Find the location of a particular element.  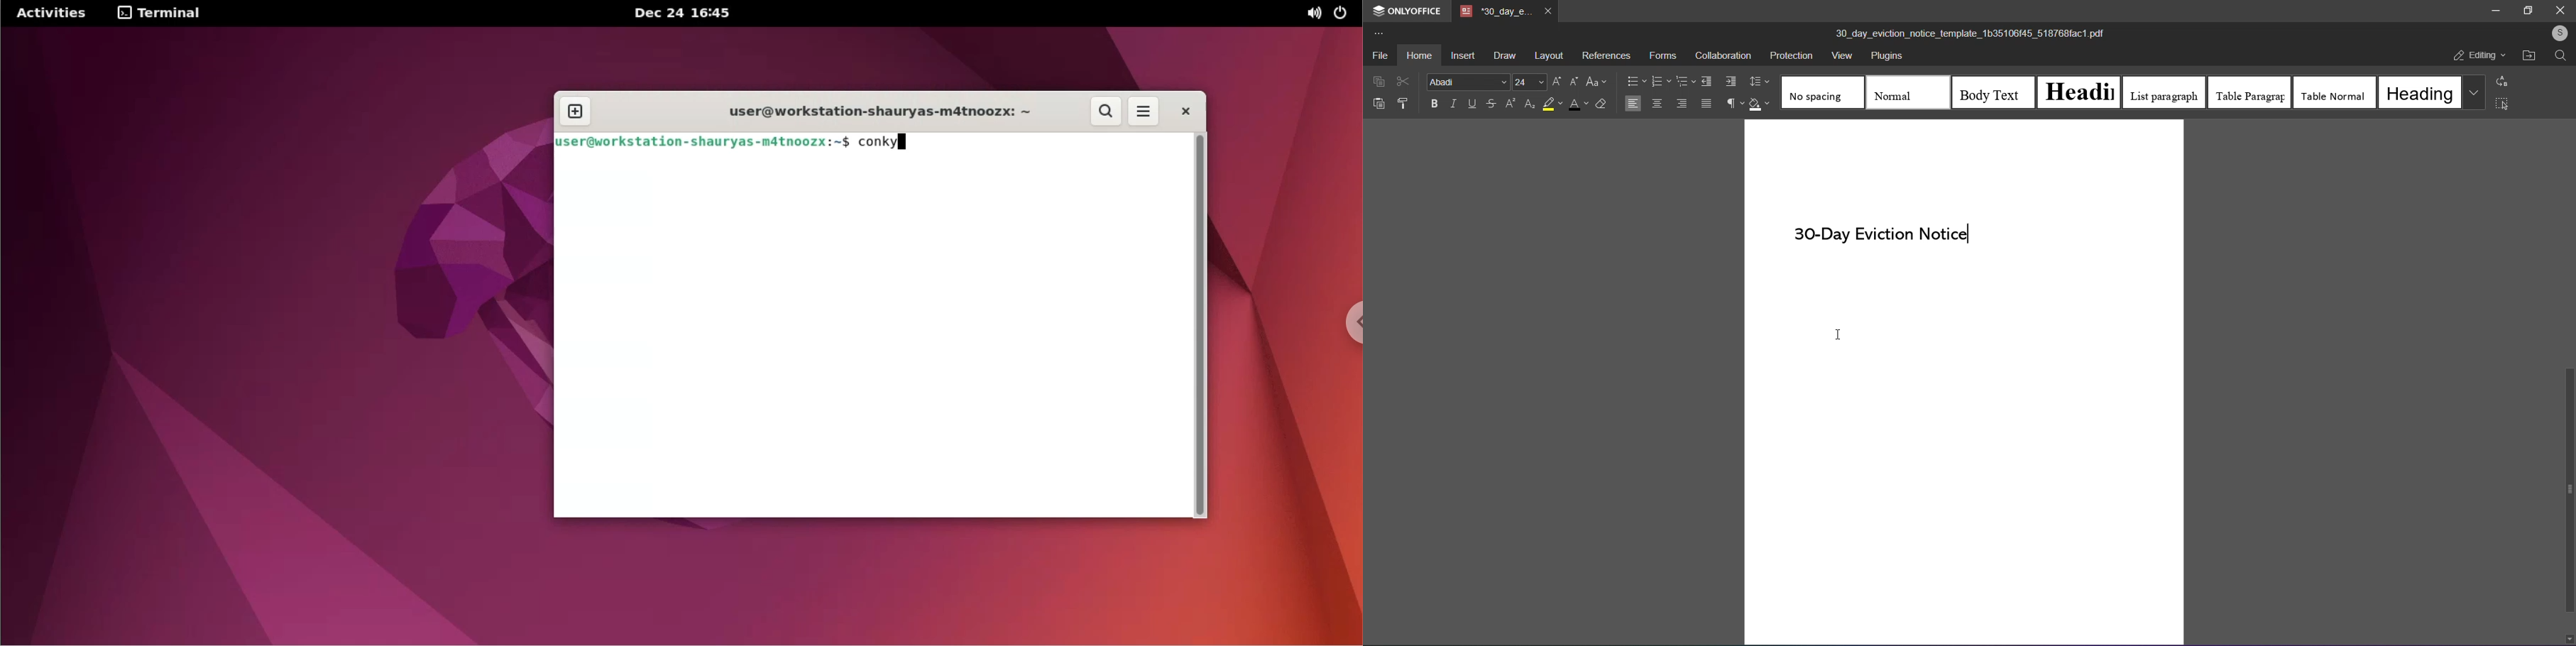

highlight color is located at coordinates (1551, 104).